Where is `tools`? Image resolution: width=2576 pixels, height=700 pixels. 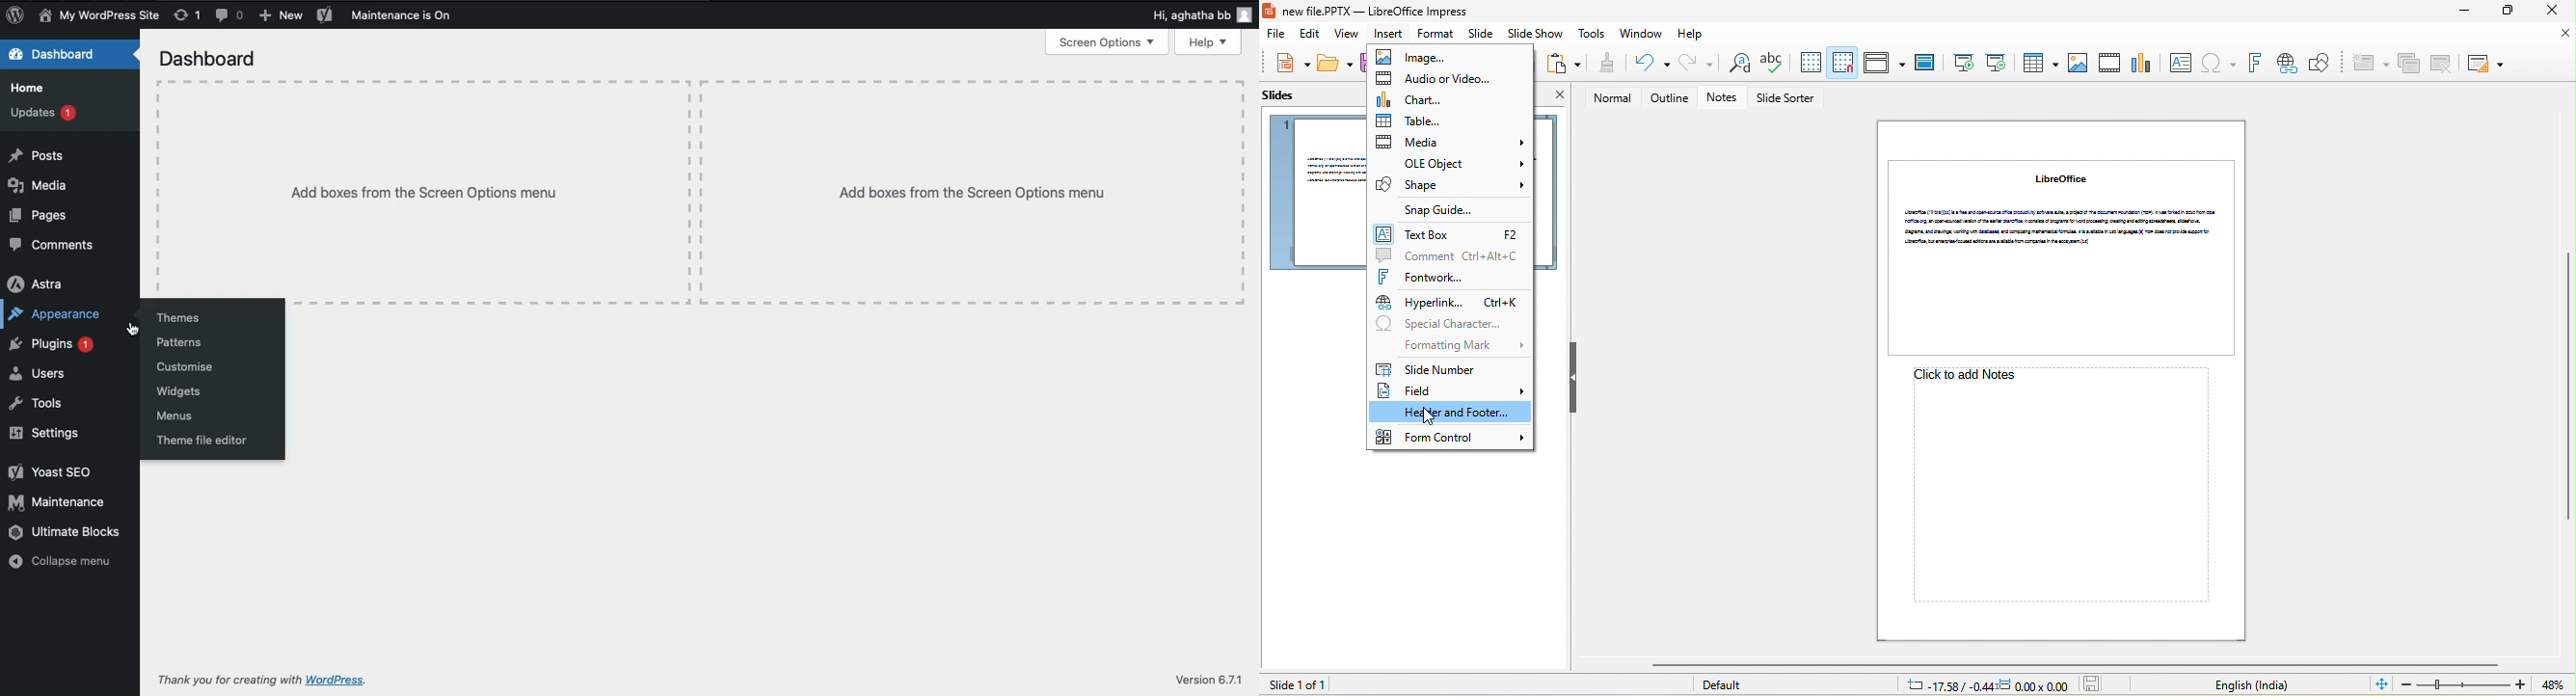
tools is located at coordinates (1594, 35).